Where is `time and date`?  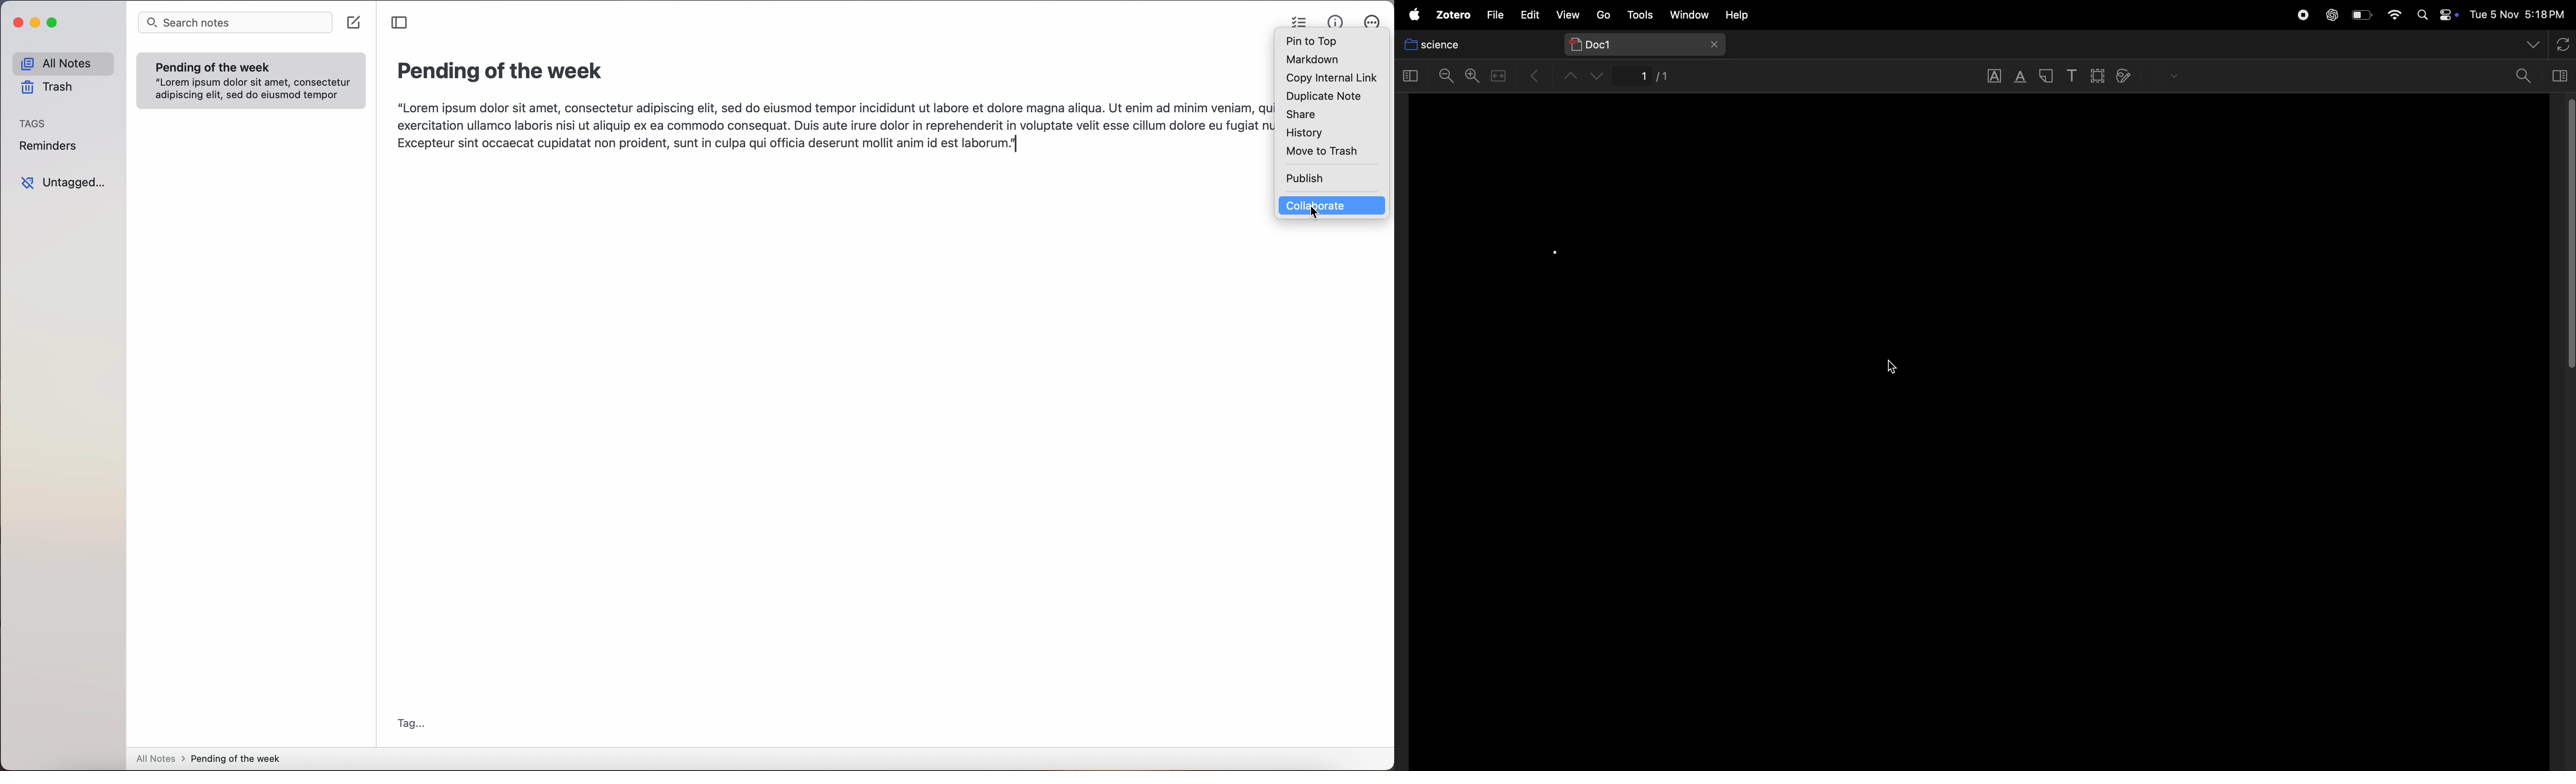 time and date is located at coordinates (2519, 15).